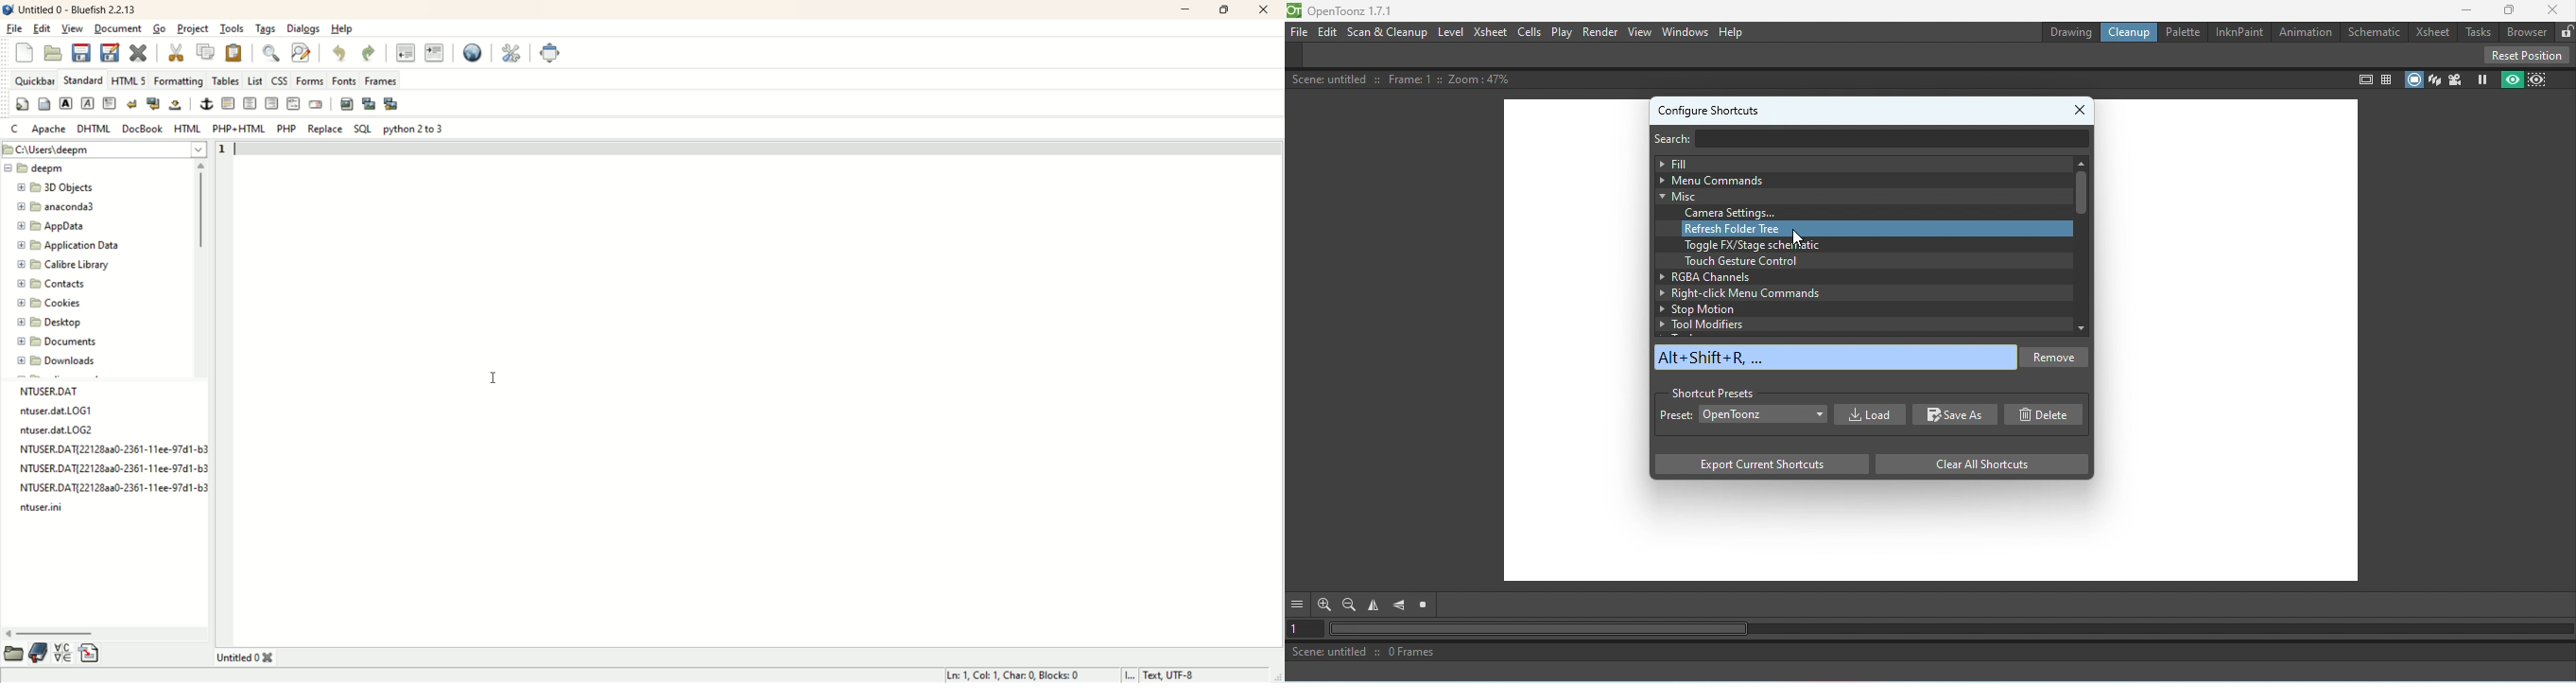  What do you see at coordinates (1262, 9) in the screenshot?
I see `close` at bounding box center [1262, 9].